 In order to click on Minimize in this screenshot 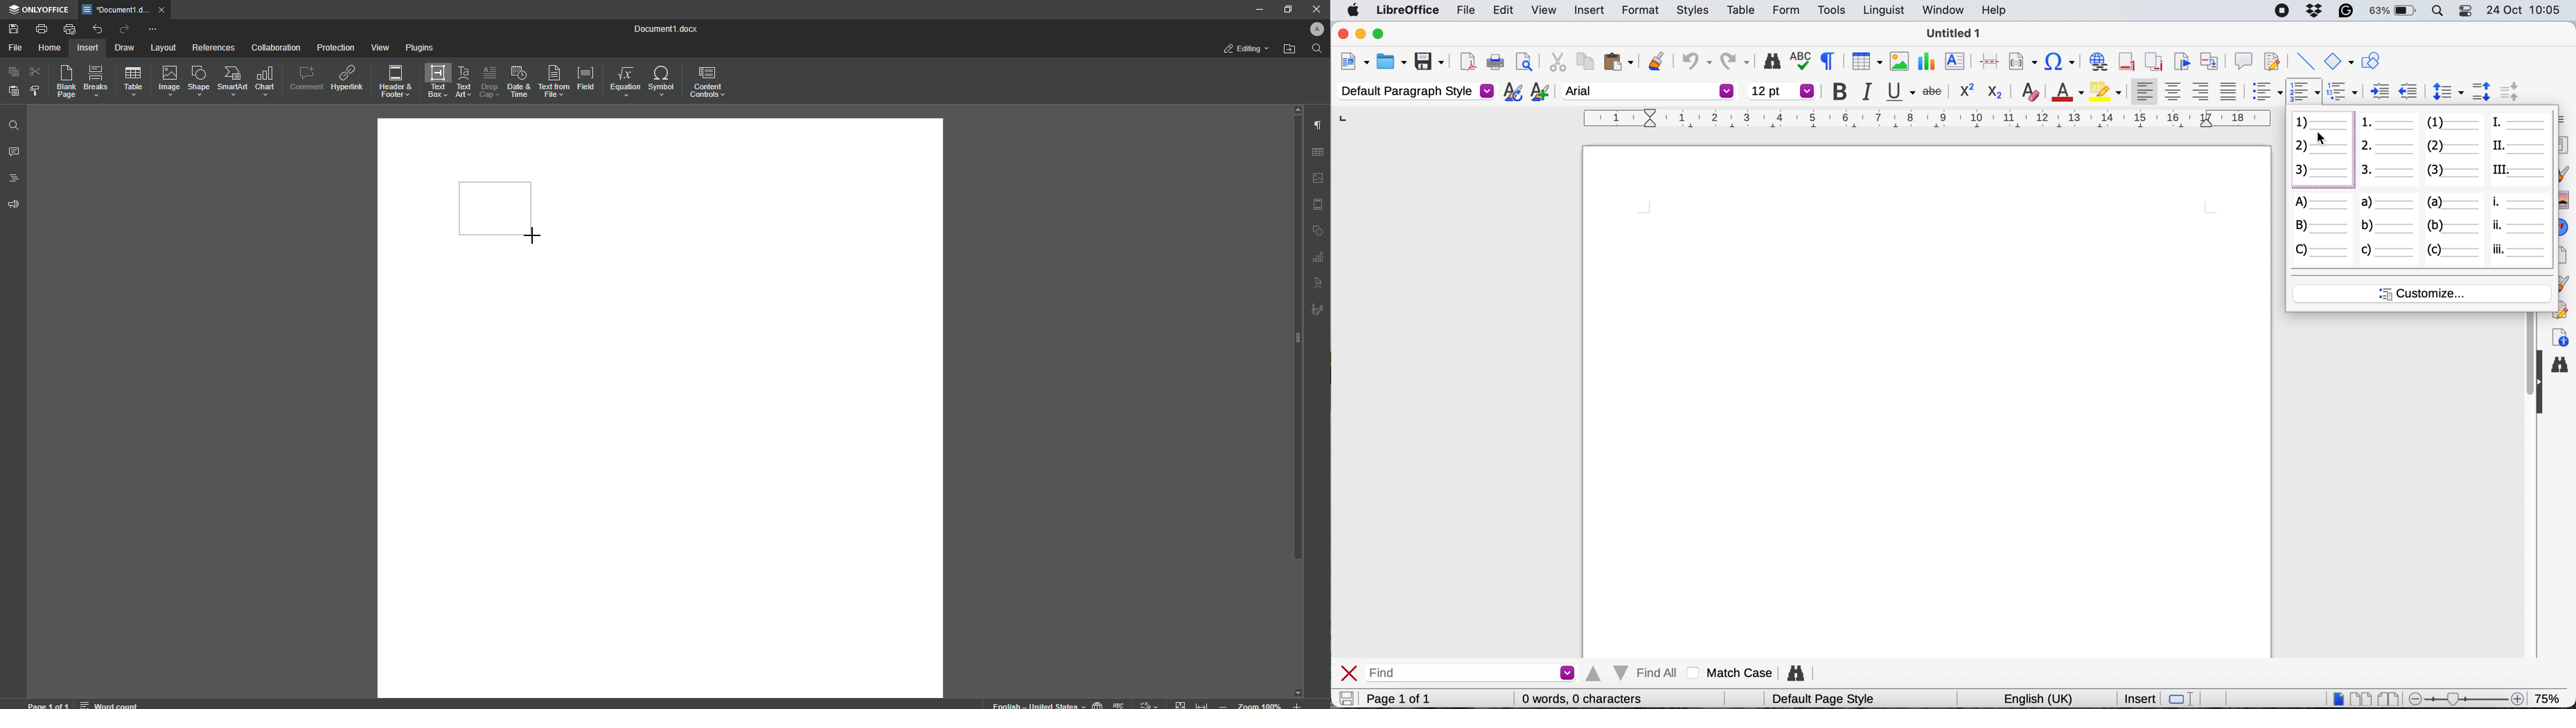, I will do `click(1255, 9)`.